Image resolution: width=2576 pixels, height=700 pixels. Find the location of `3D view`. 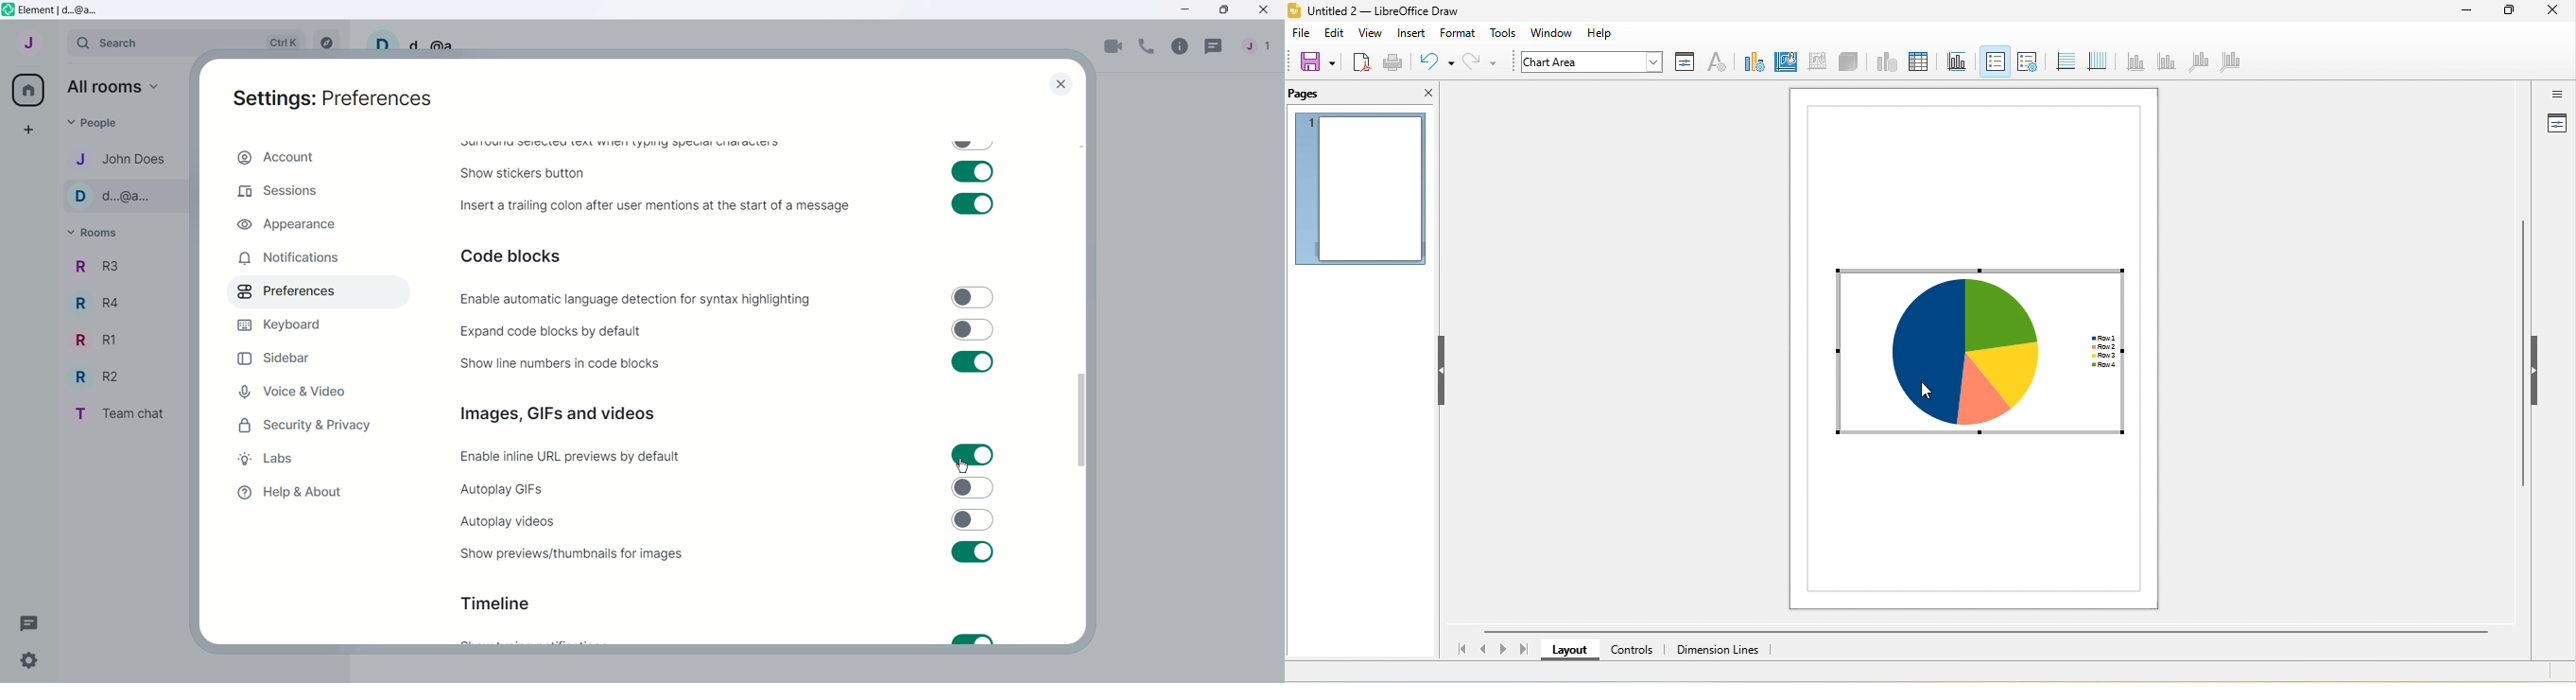

3D view is located at coordinates (1850, 62).